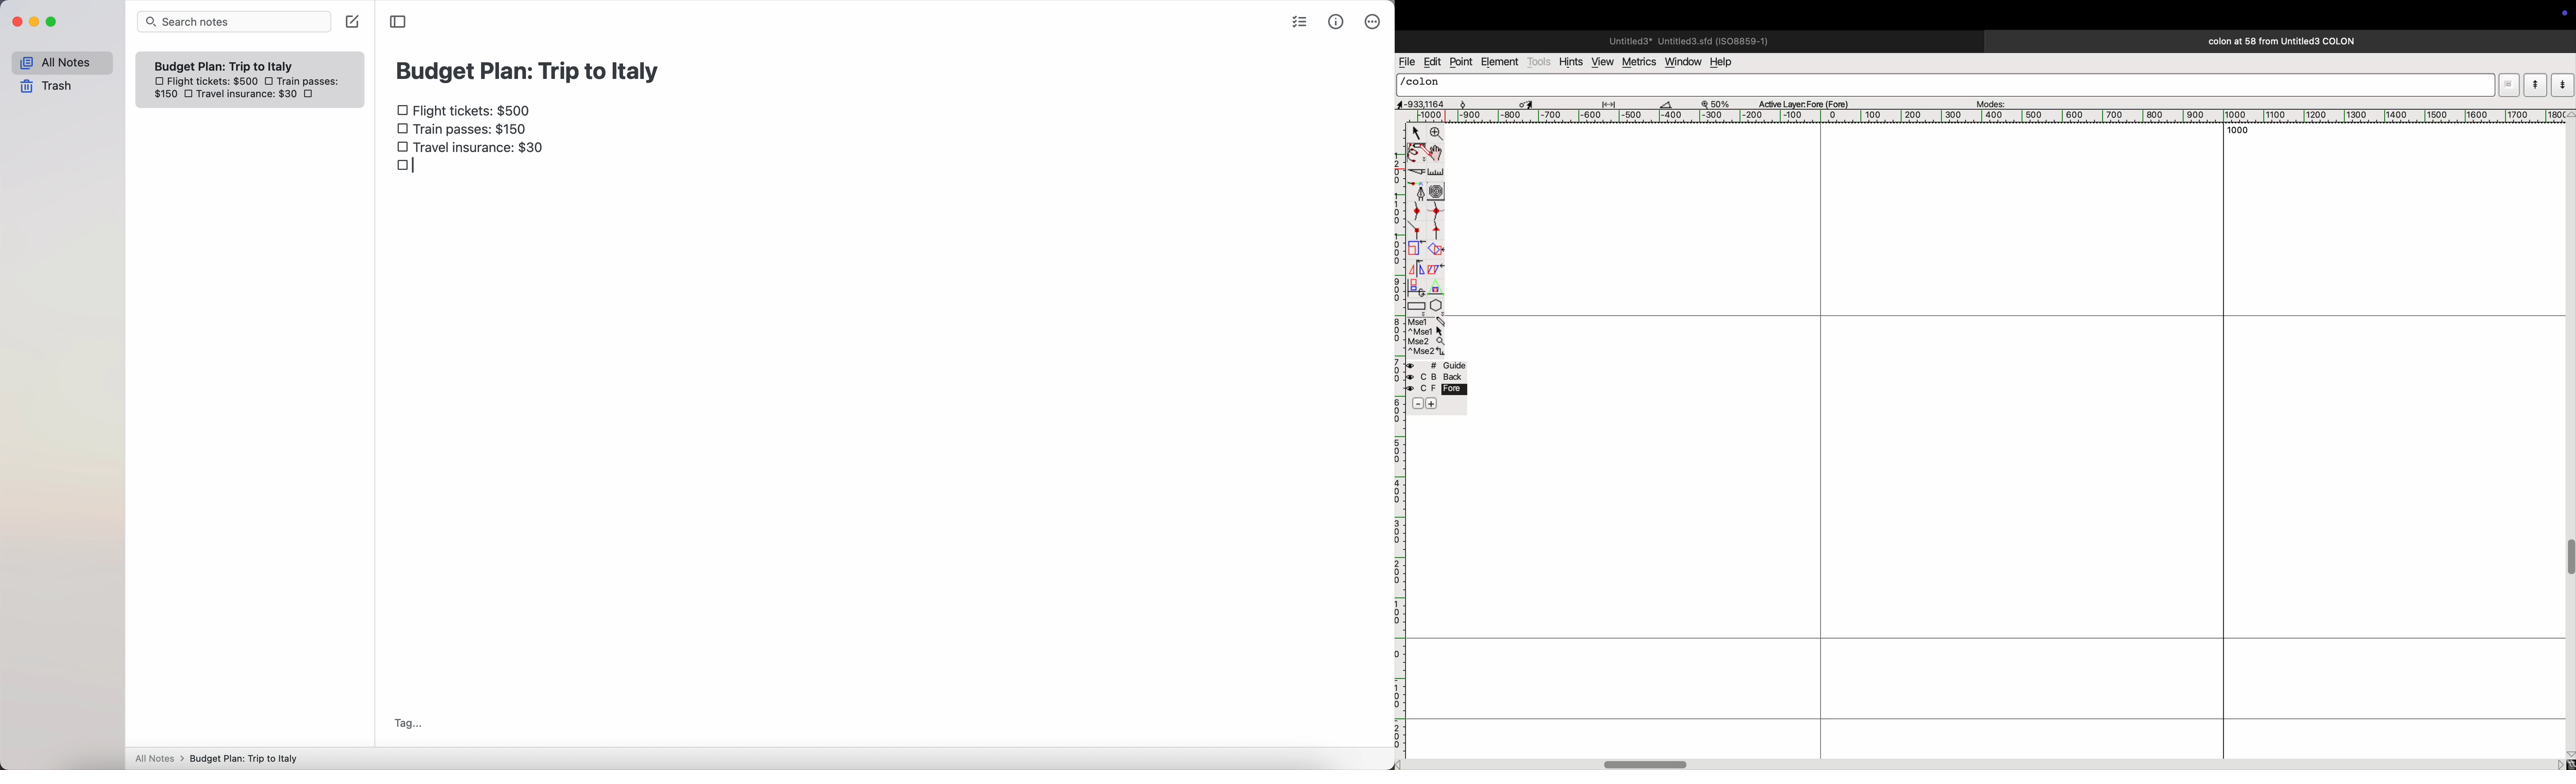  What do you see at coordinates (234, 22) in the screenshot?
I see `search bar` at bounding box center [234, 22].